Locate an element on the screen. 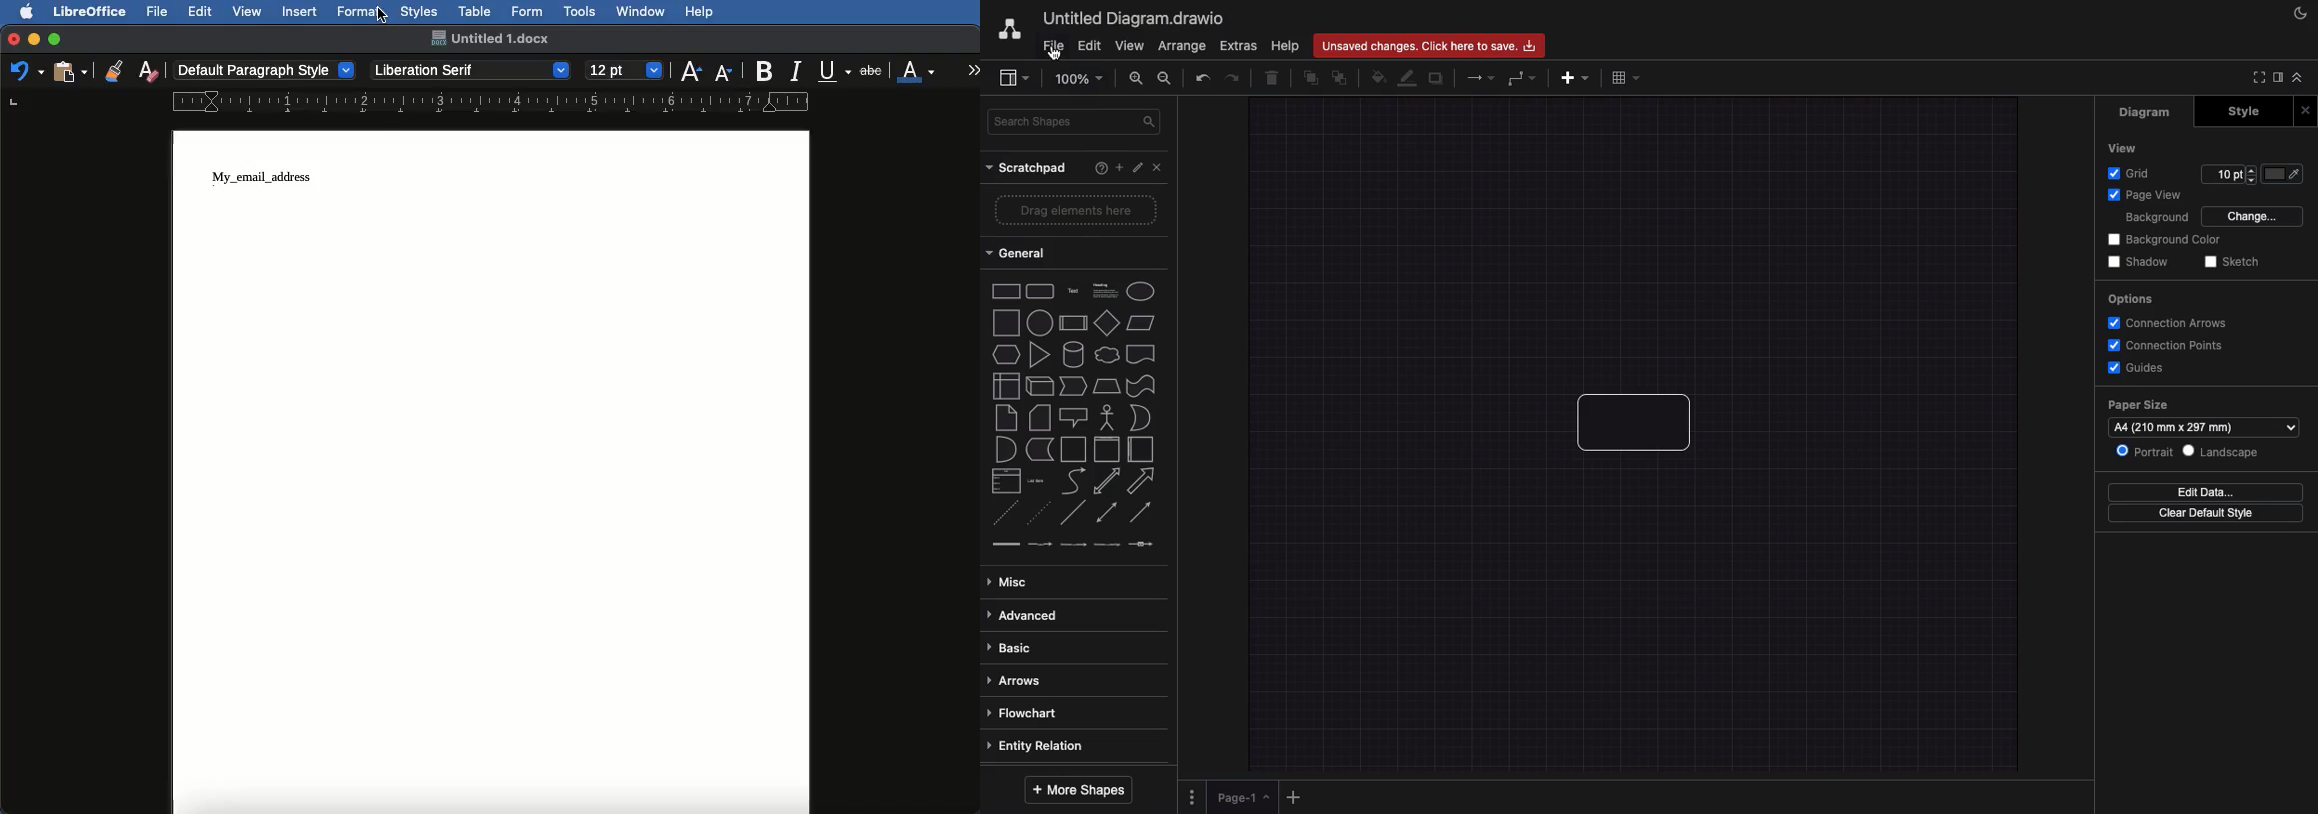 The height and width of the screenshot is (840, 2324). Style is located at coordinates (2255, 112).